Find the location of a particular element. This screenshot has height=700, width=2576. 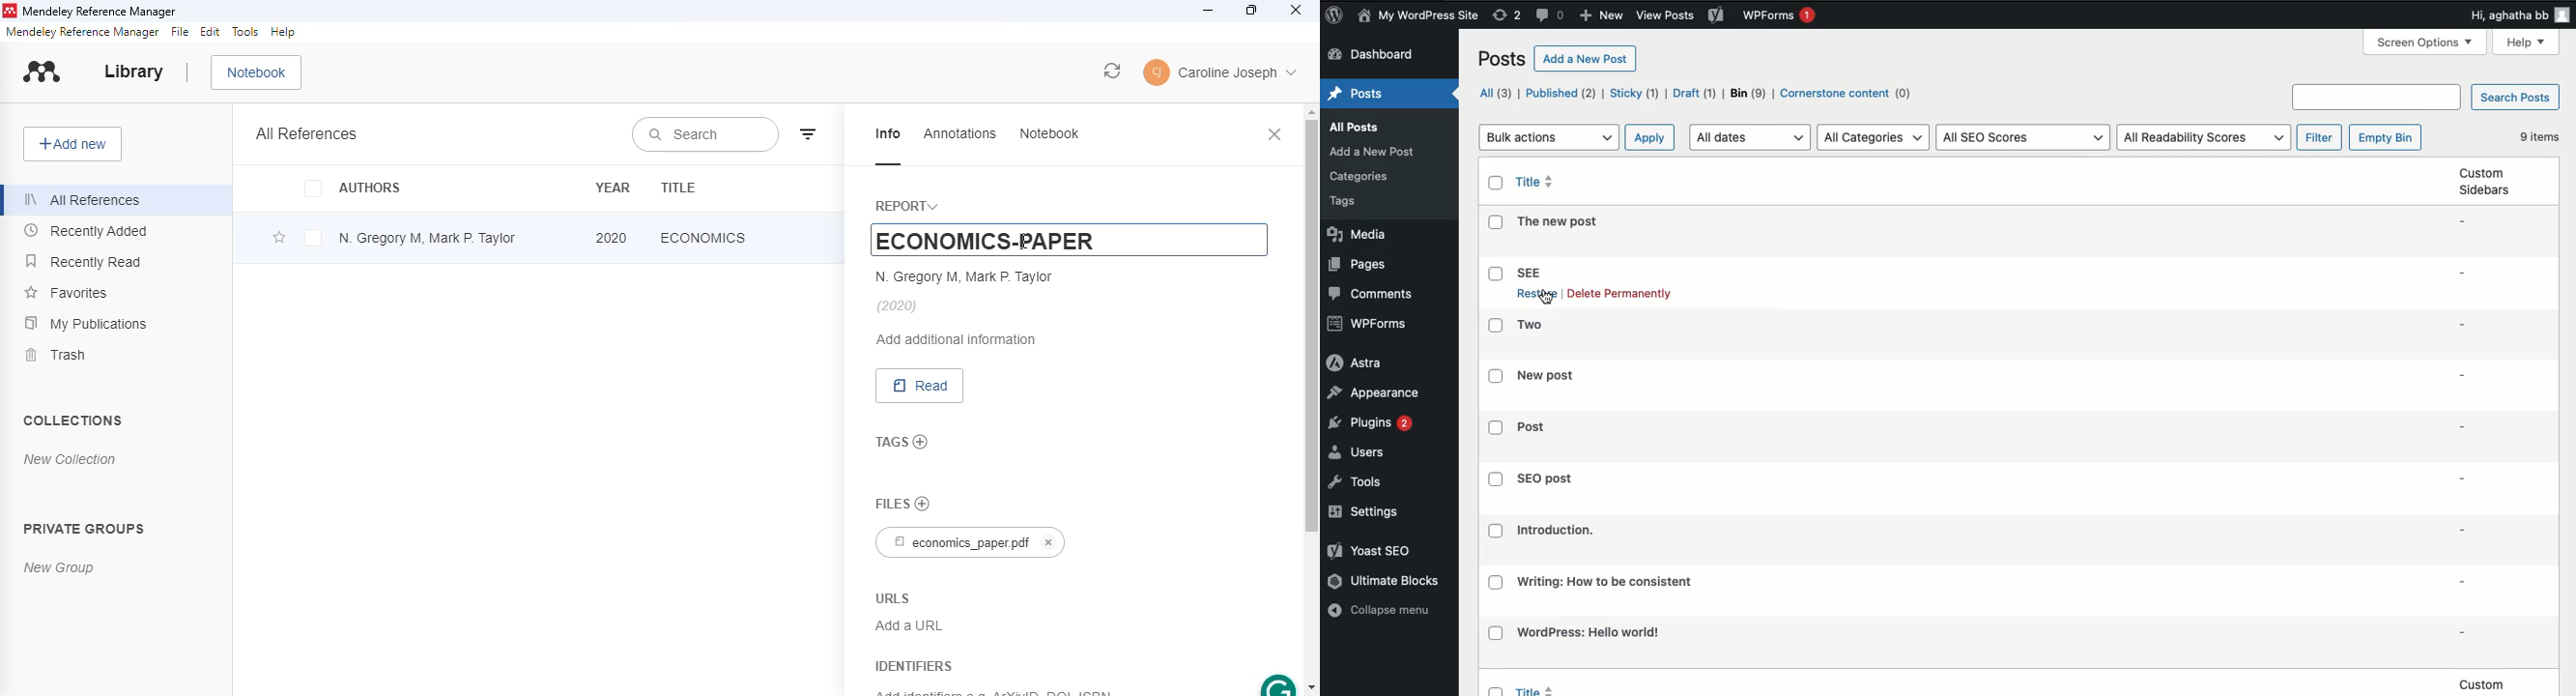

economics is located at coordinates (703, 237).